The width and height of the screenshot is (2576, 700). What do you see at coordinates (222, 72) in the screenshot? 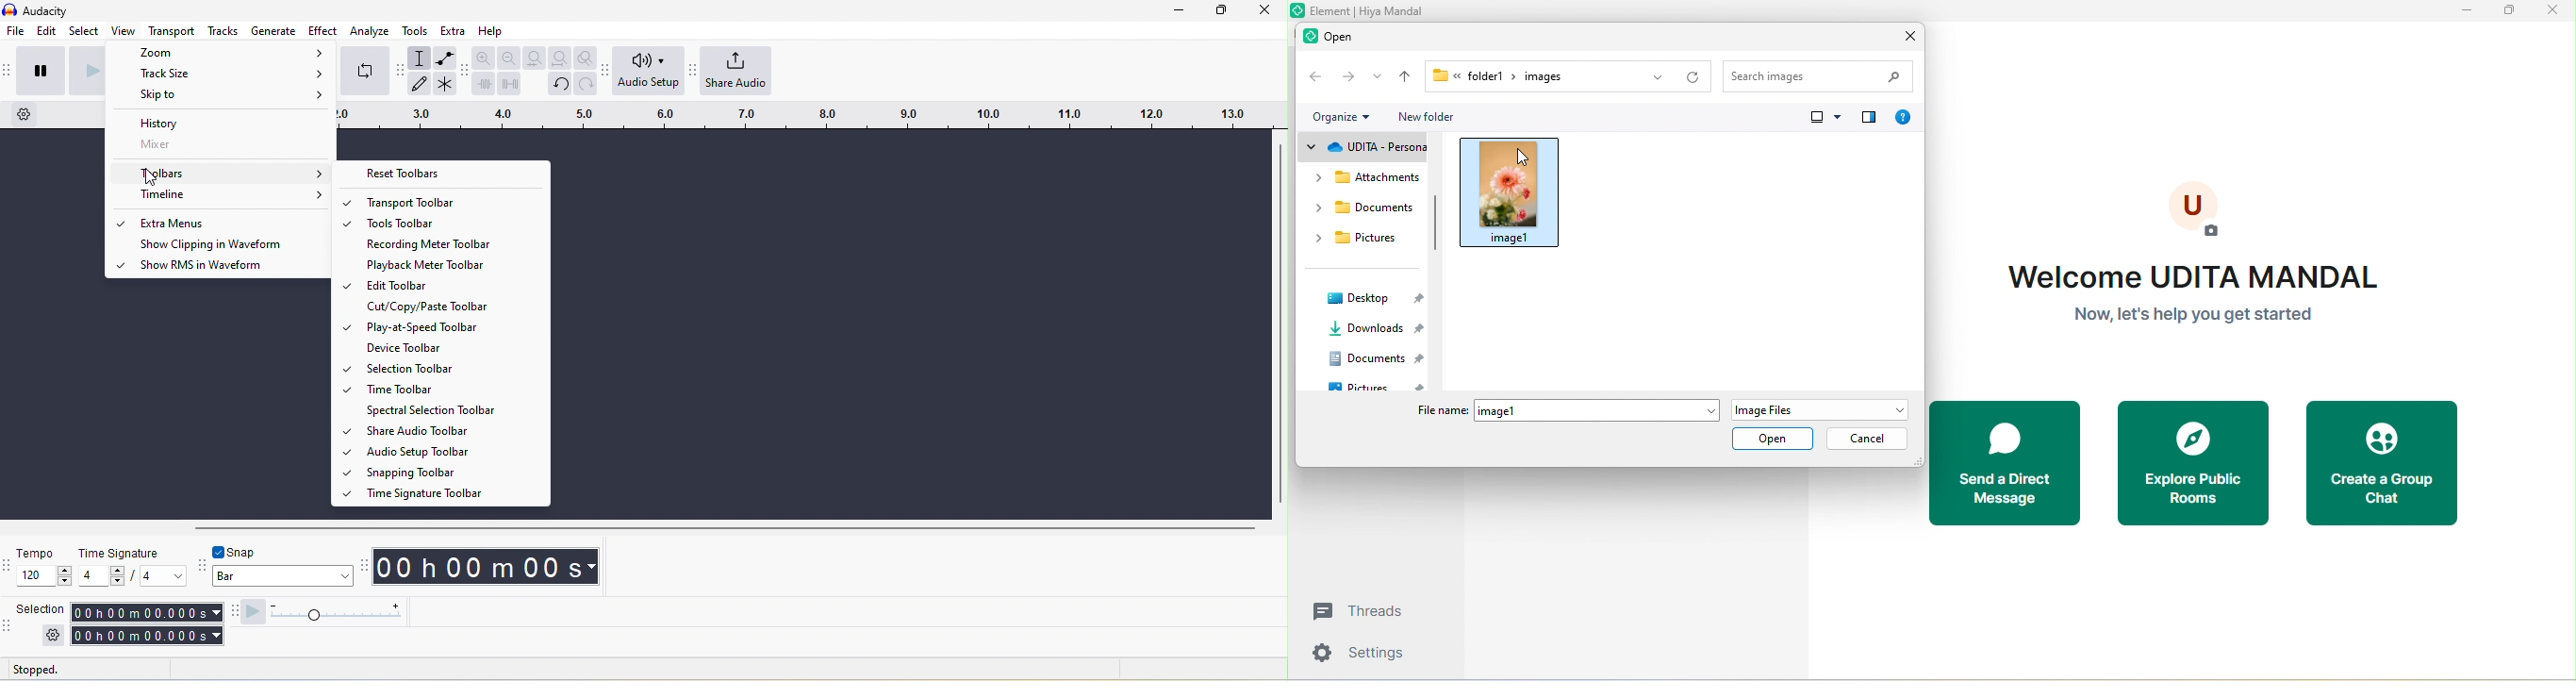
I see `Track size` at bounding box center [222, 72].